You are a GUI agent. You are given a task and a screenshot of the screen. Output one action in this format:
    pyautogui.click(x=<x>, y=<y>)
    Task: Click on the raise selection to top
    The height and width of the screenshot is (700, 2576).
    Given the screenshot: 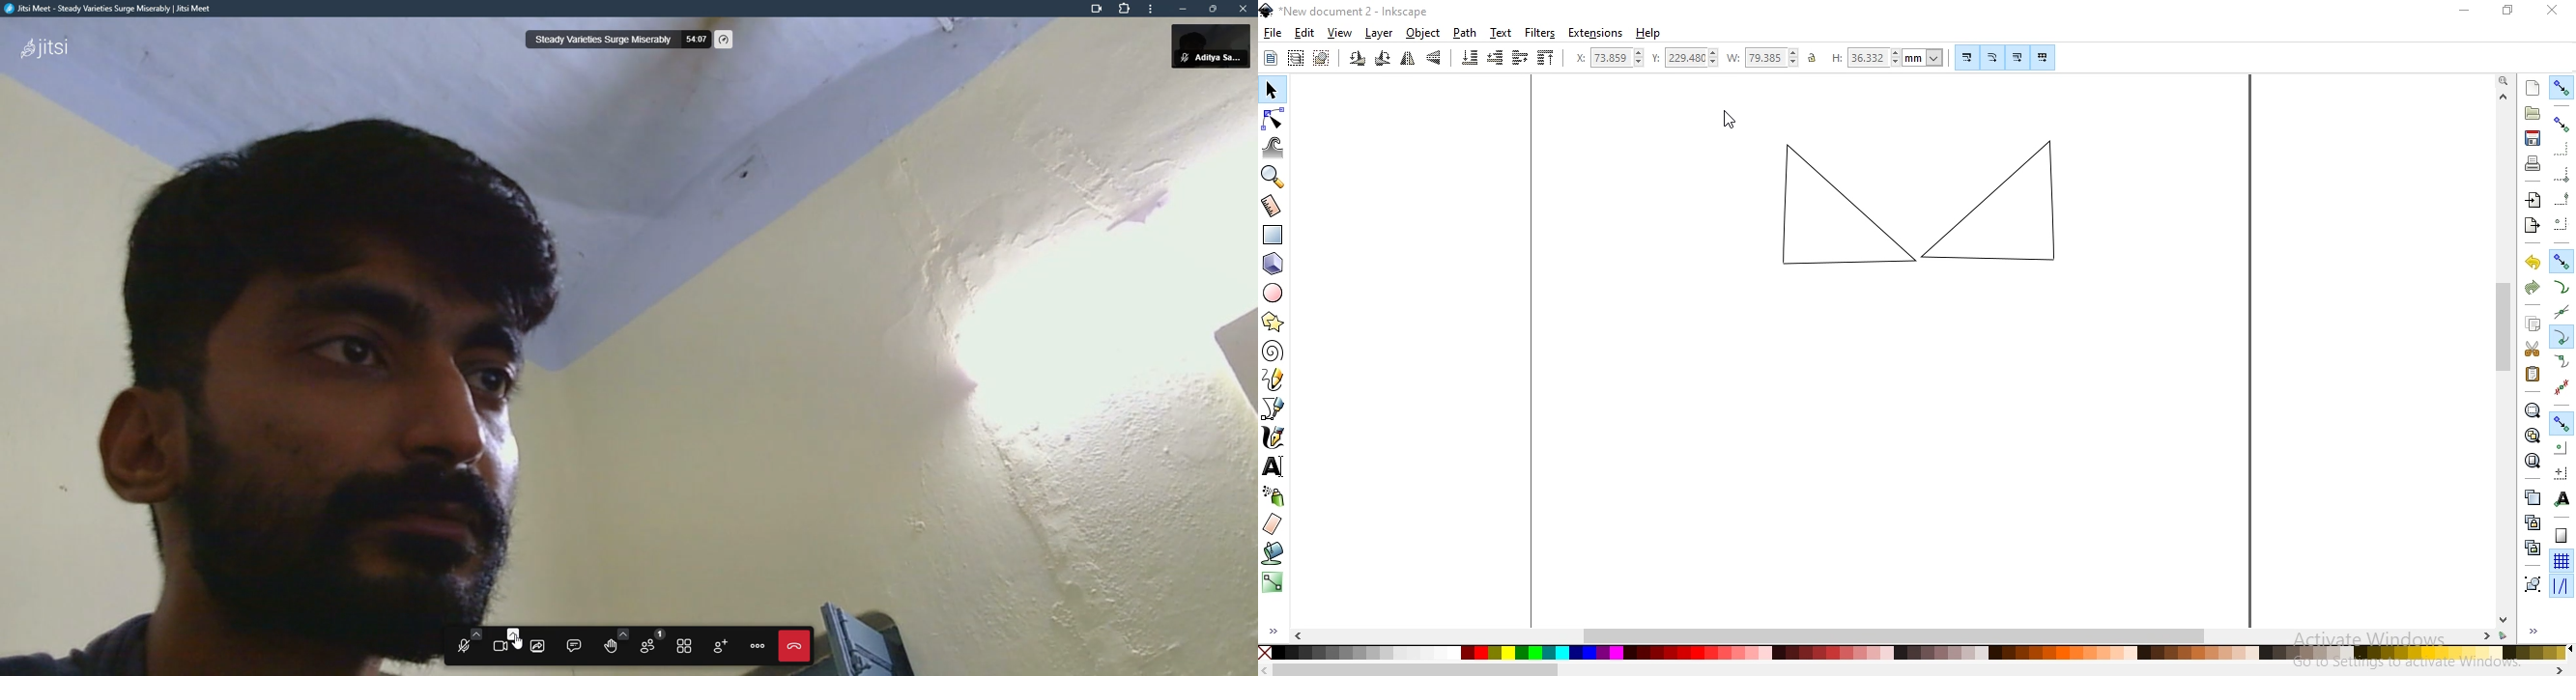 What is the action you would take?
    pyautogui.click(x=1546, y=58)
    